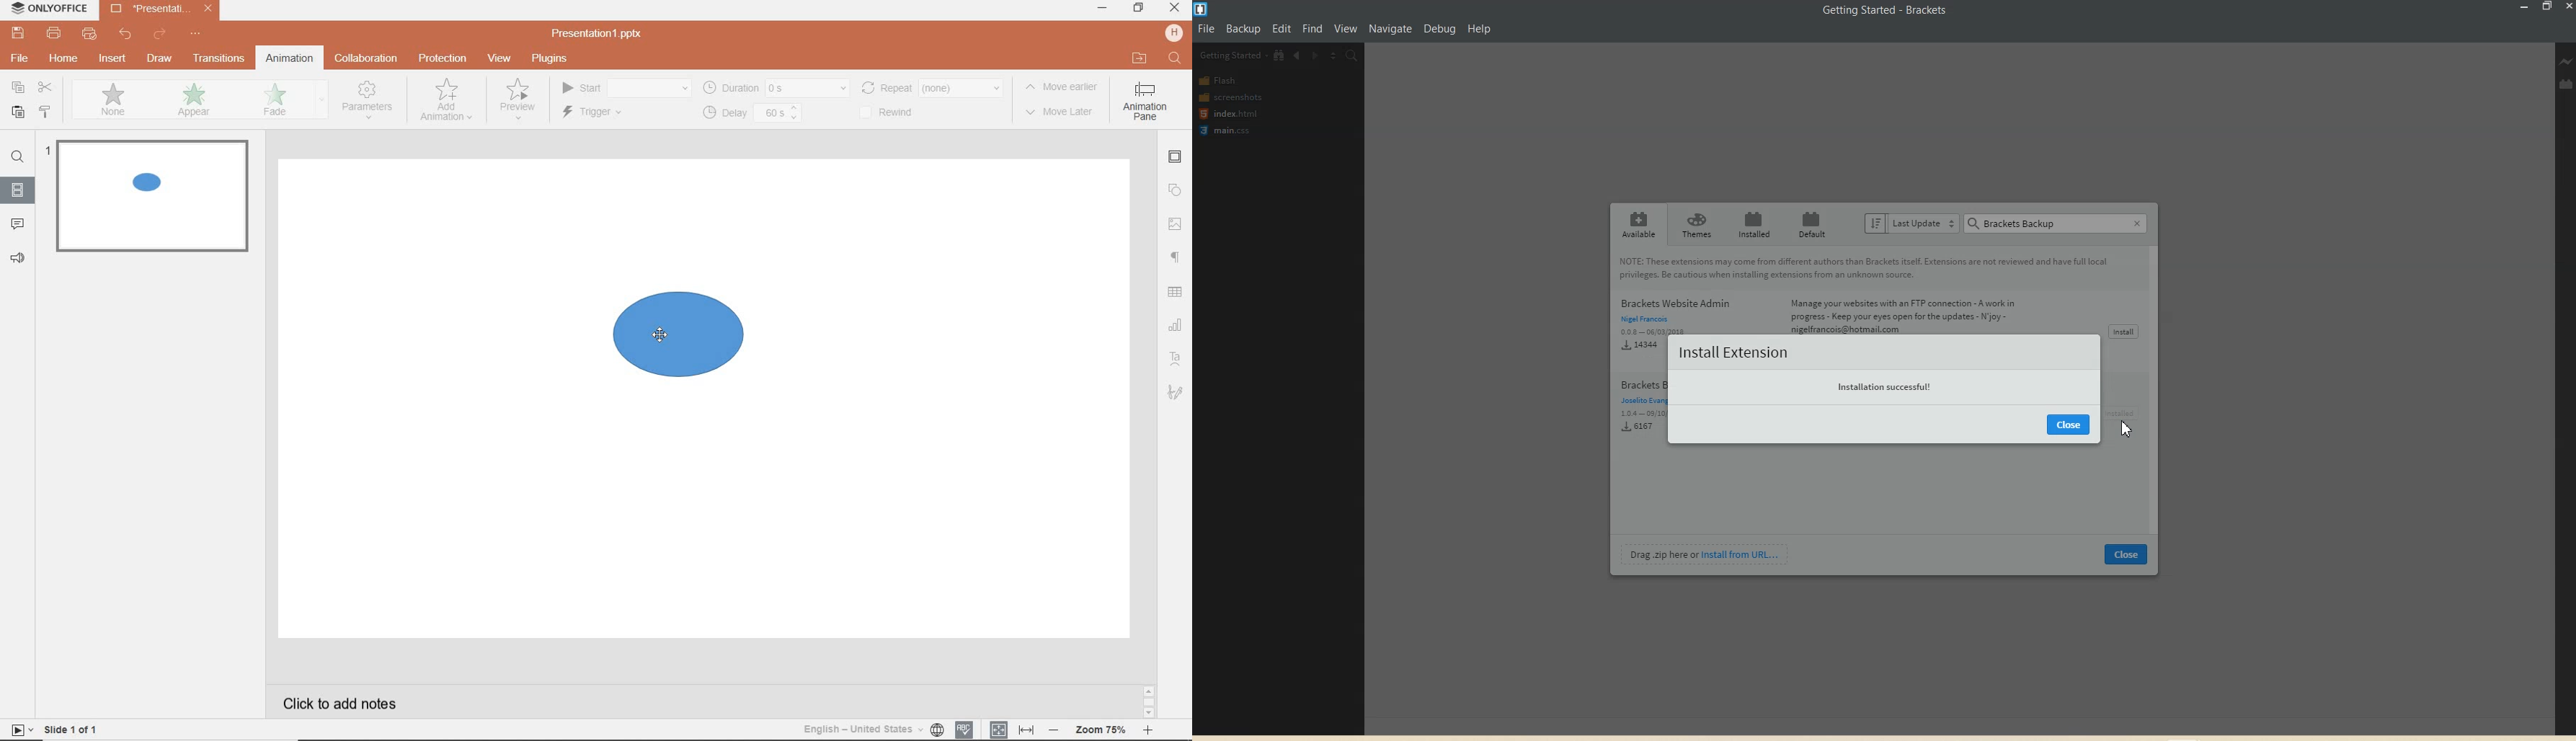 This screenshot has height=756, width=2576. Describe the element at coordinates (48, 88) in the screenshot. I see `cut` at that location.